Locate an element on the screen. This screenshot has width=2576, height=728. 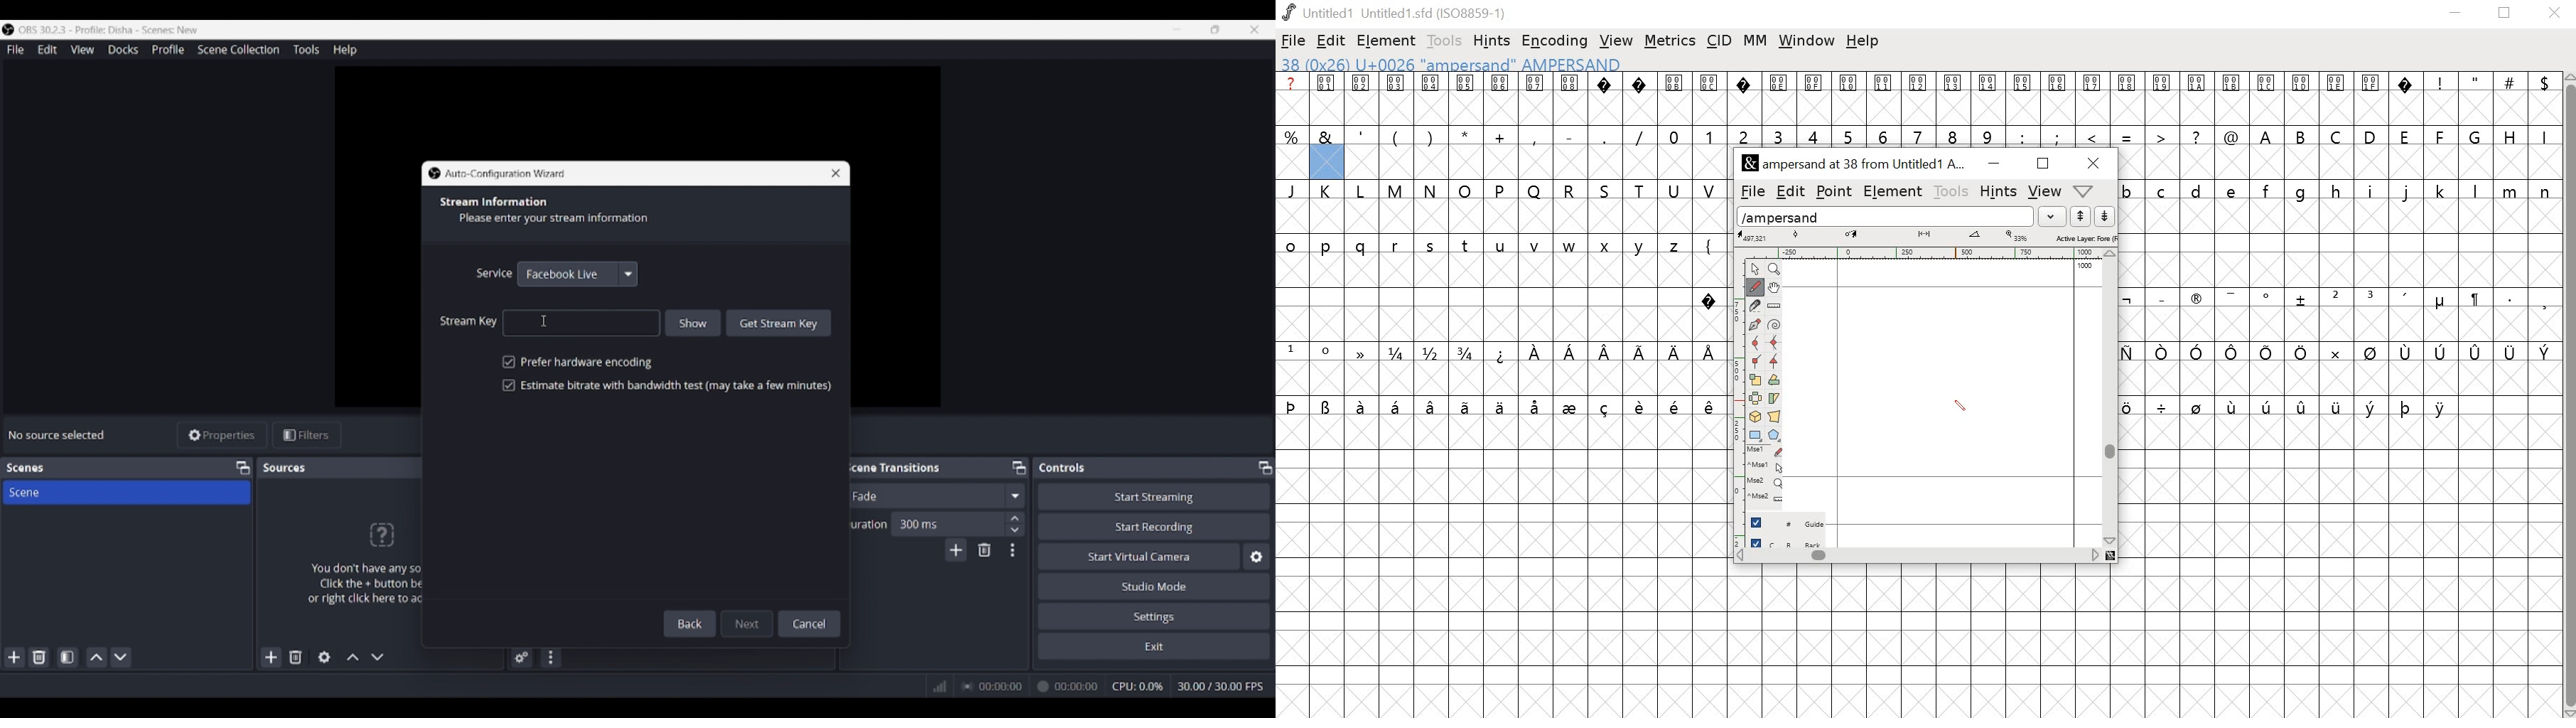
T is located at coordinates (1643, 189).